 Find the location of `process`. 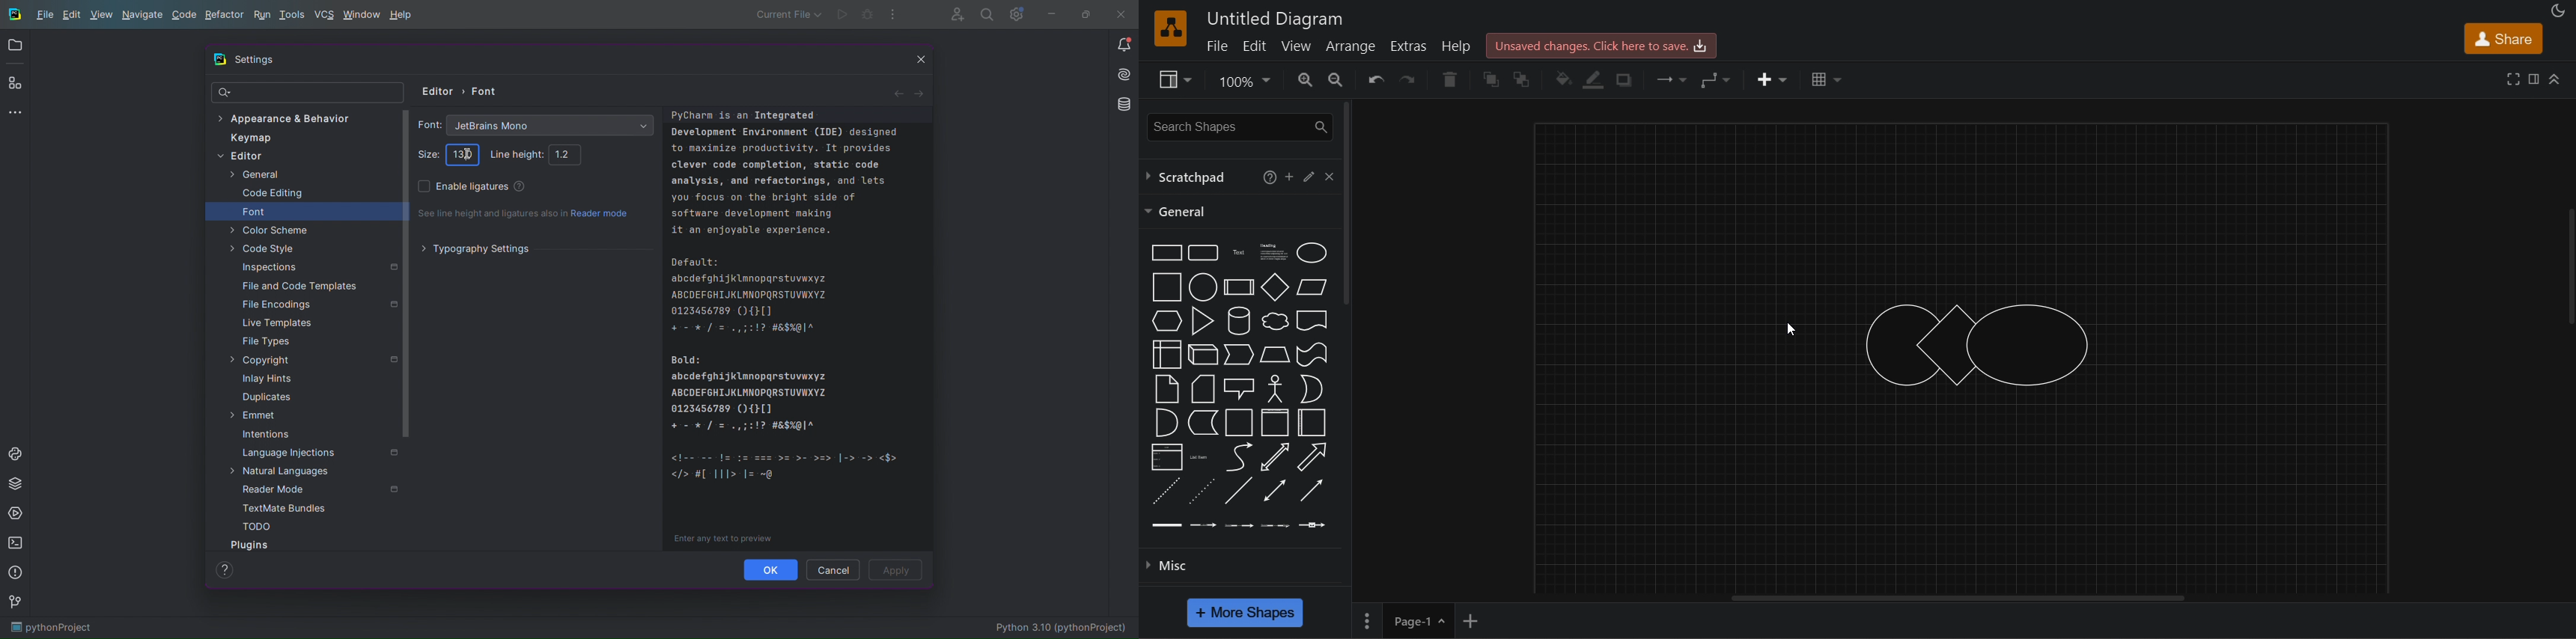

process is located at coordinates (1239, 287).